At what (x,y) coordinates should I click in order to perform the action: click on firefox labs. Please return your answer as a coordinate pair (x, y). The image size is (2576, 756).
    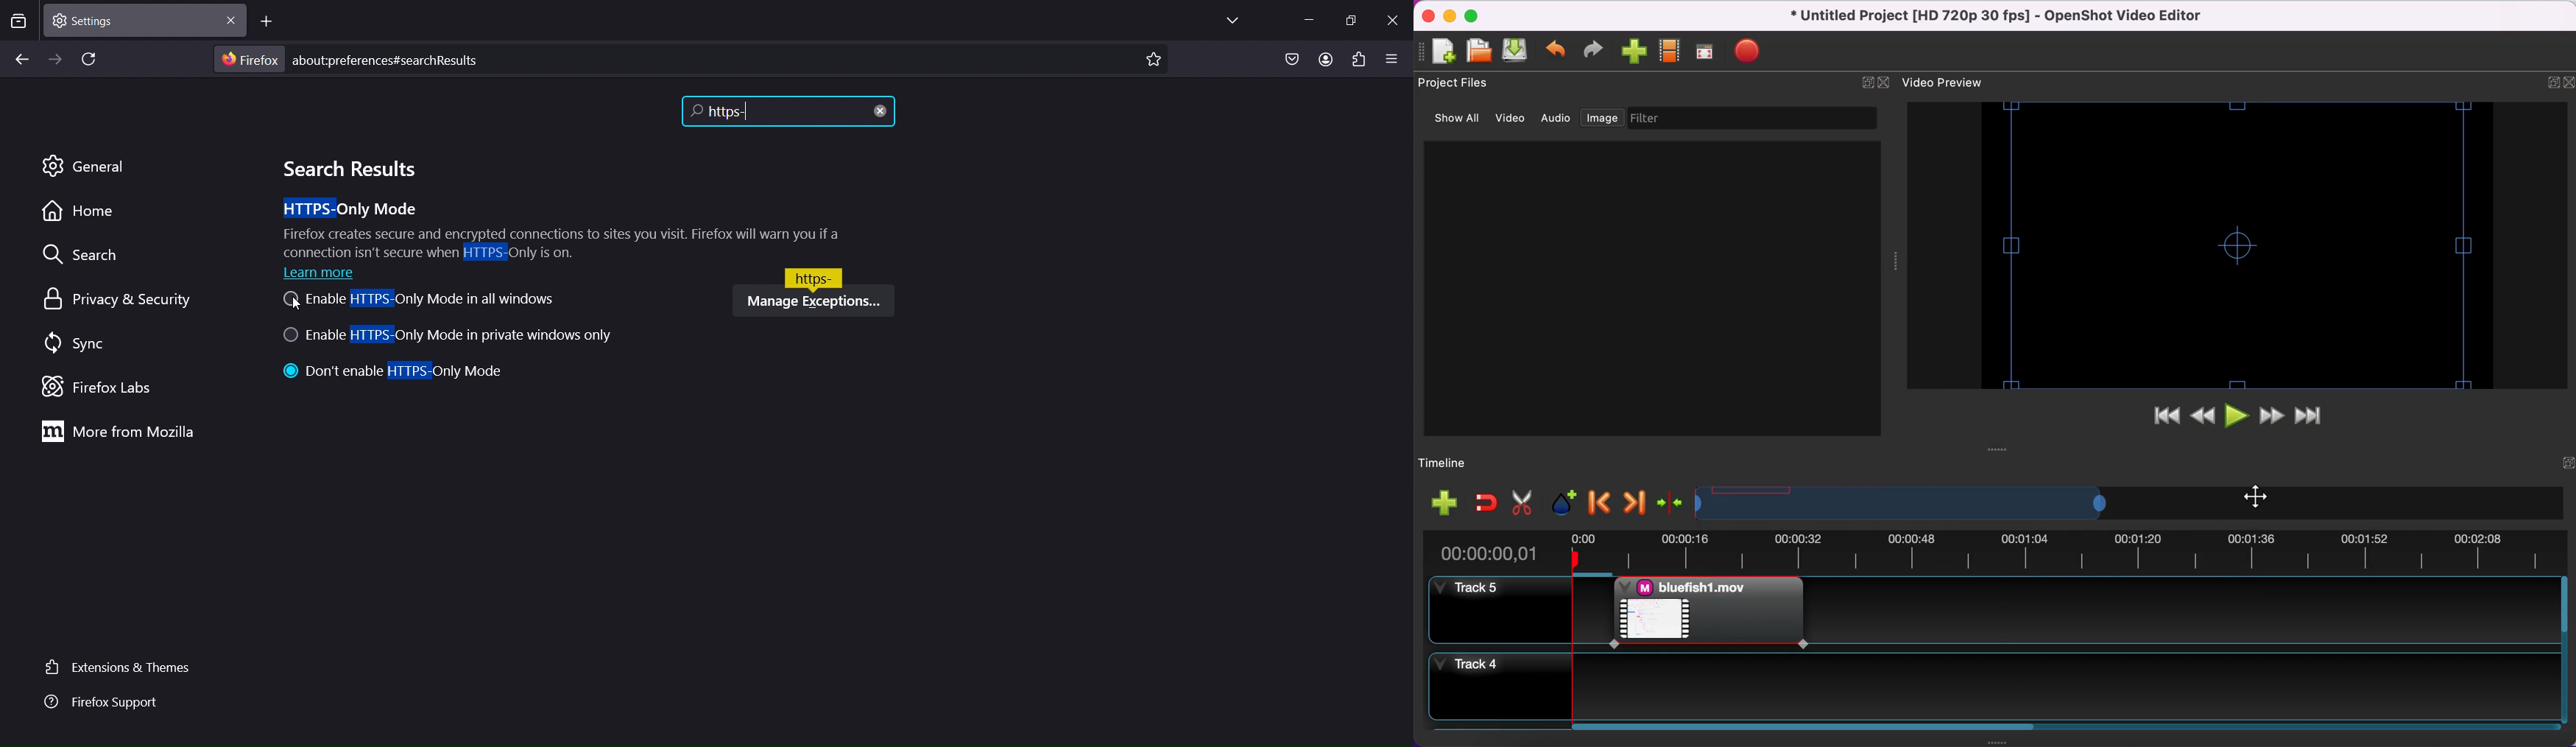
    Looking at the image, I should click on (108, 386).